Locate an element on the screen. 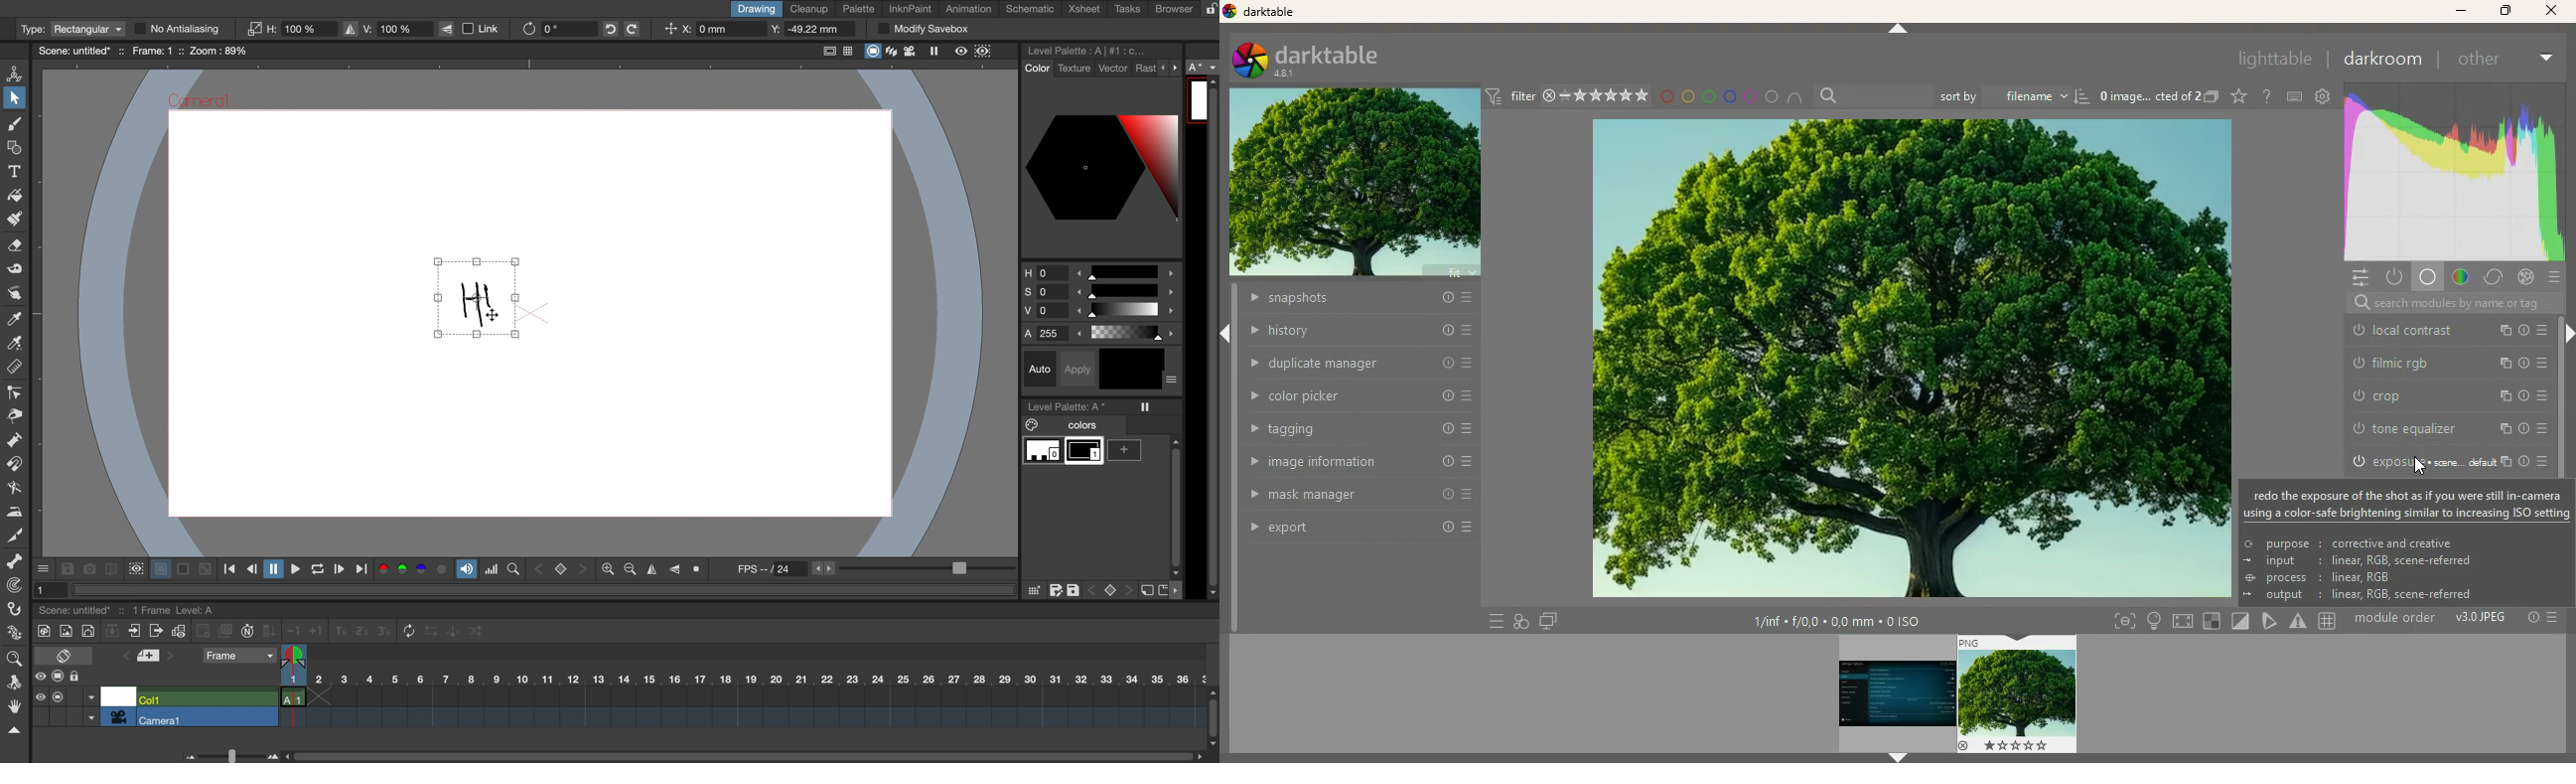 The height and width of the screenshot is (784, 2576). more options is located at coordinates (44, 568).